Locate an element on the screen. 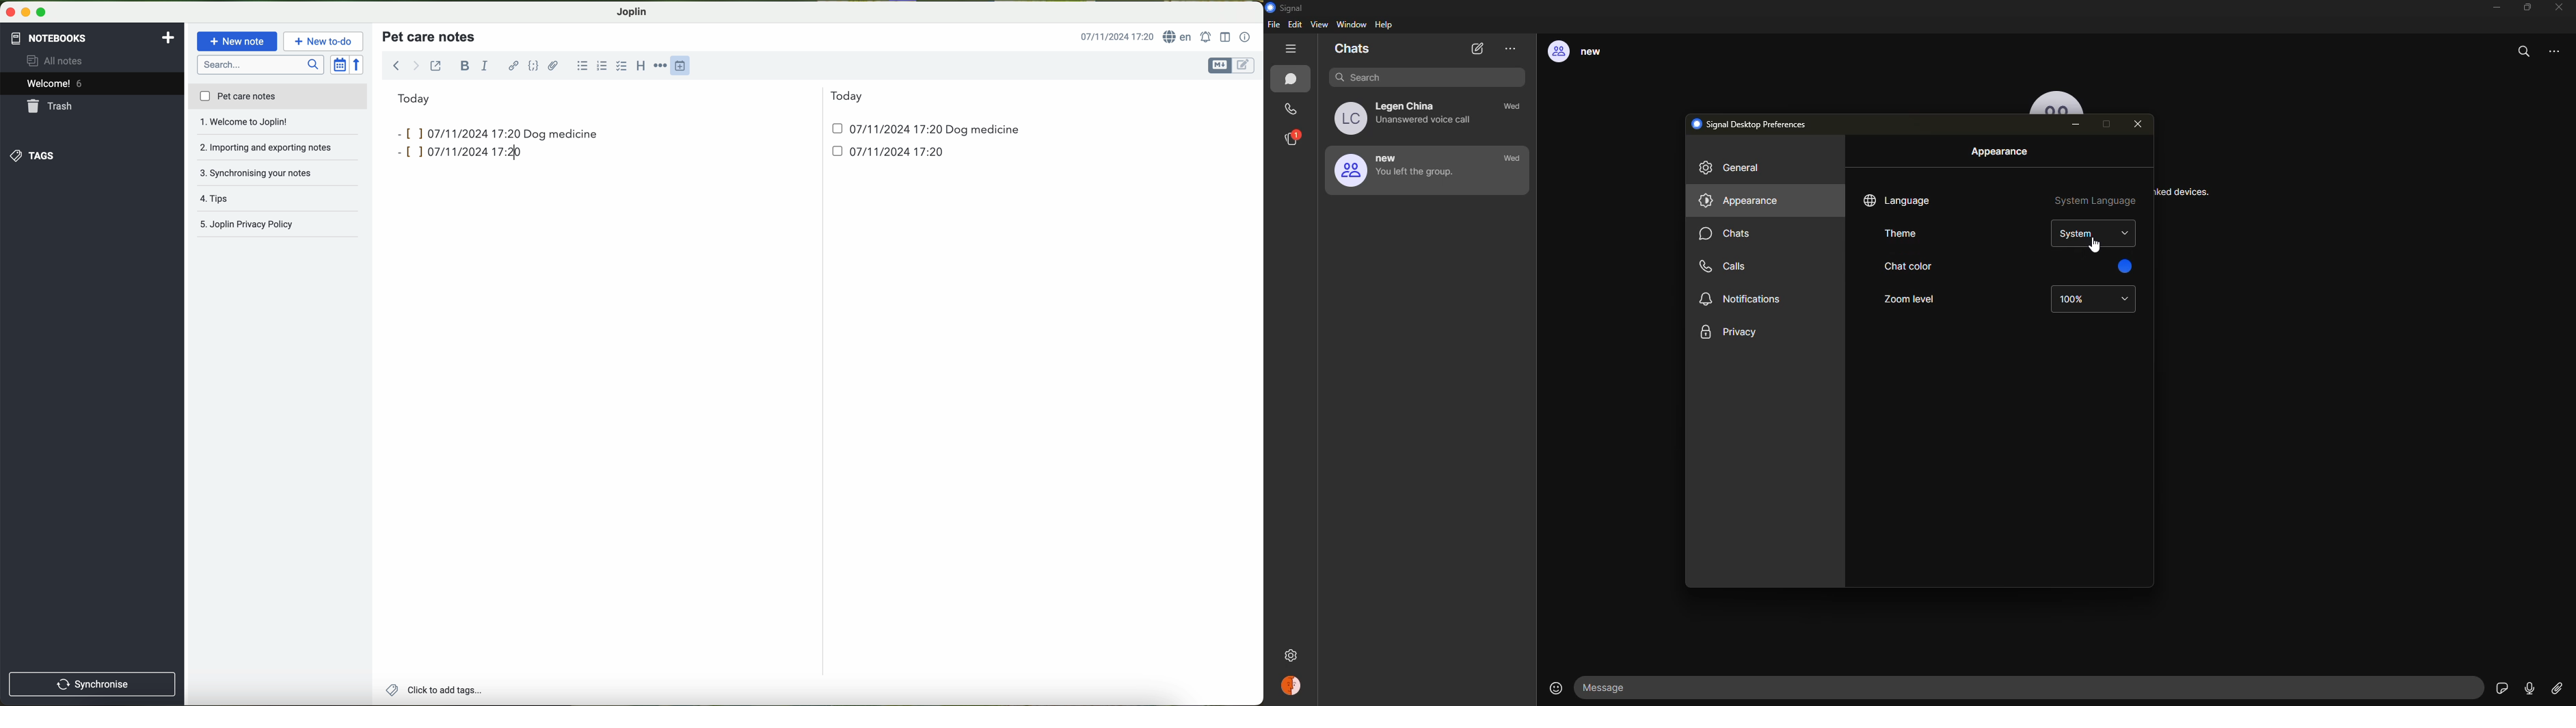 The width and height of the screenshot is (2576, 728). close is located at coordinates (2141, 125).